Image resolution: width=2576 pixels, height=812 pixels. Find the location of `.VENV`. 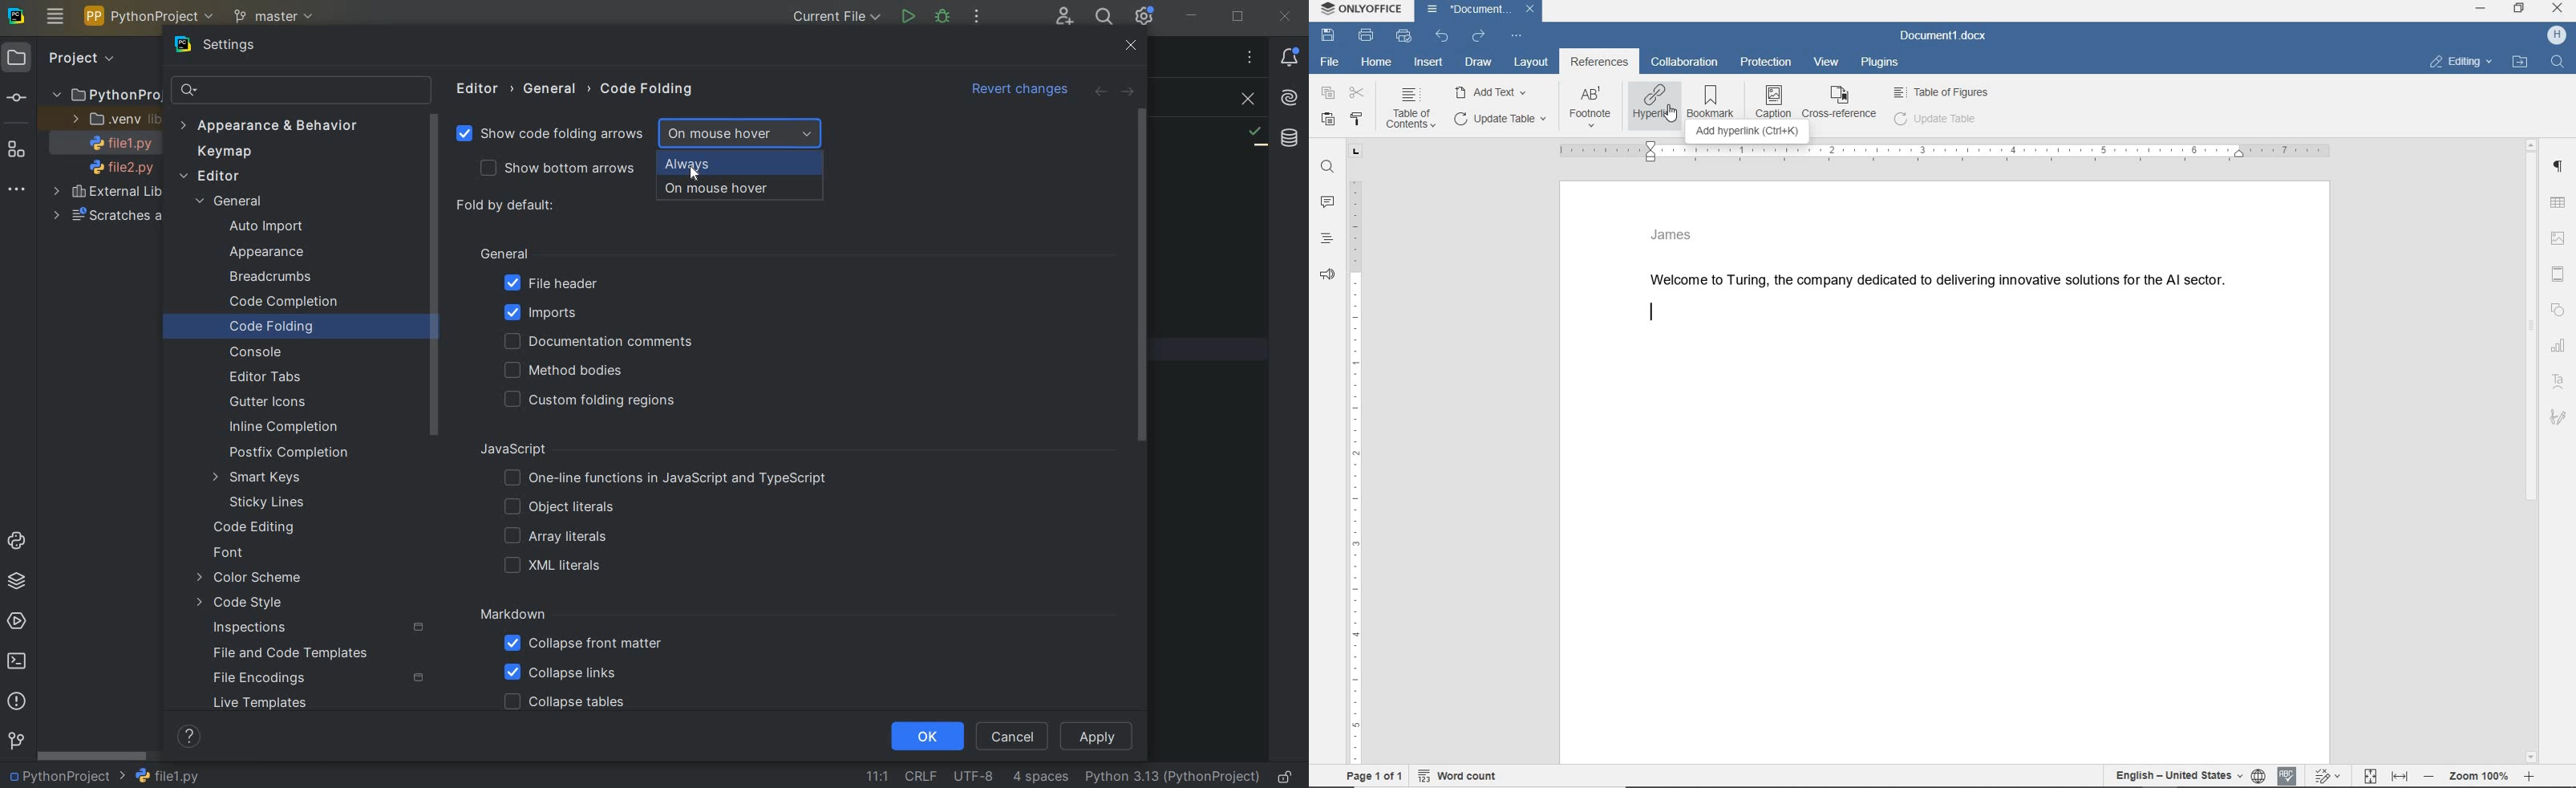

.VENV is located at coordinates (114, 120).